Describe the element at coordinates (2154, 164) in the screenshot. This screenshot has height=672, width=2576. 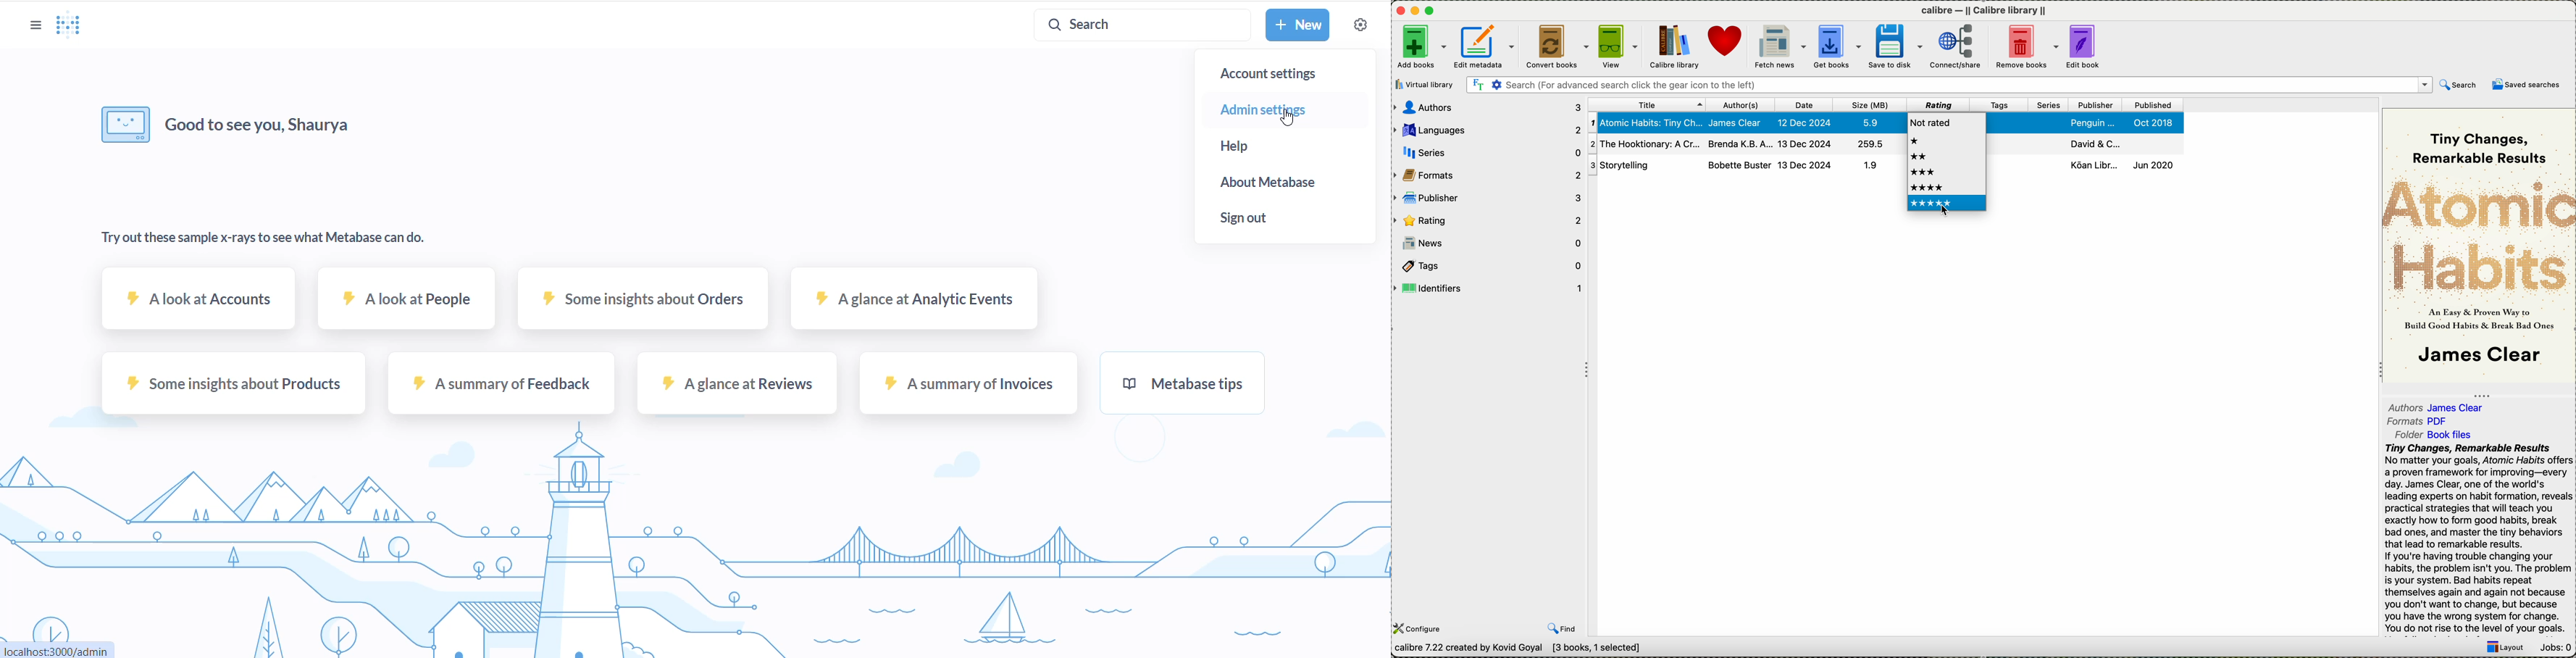
I see `jun 2020` at that location.